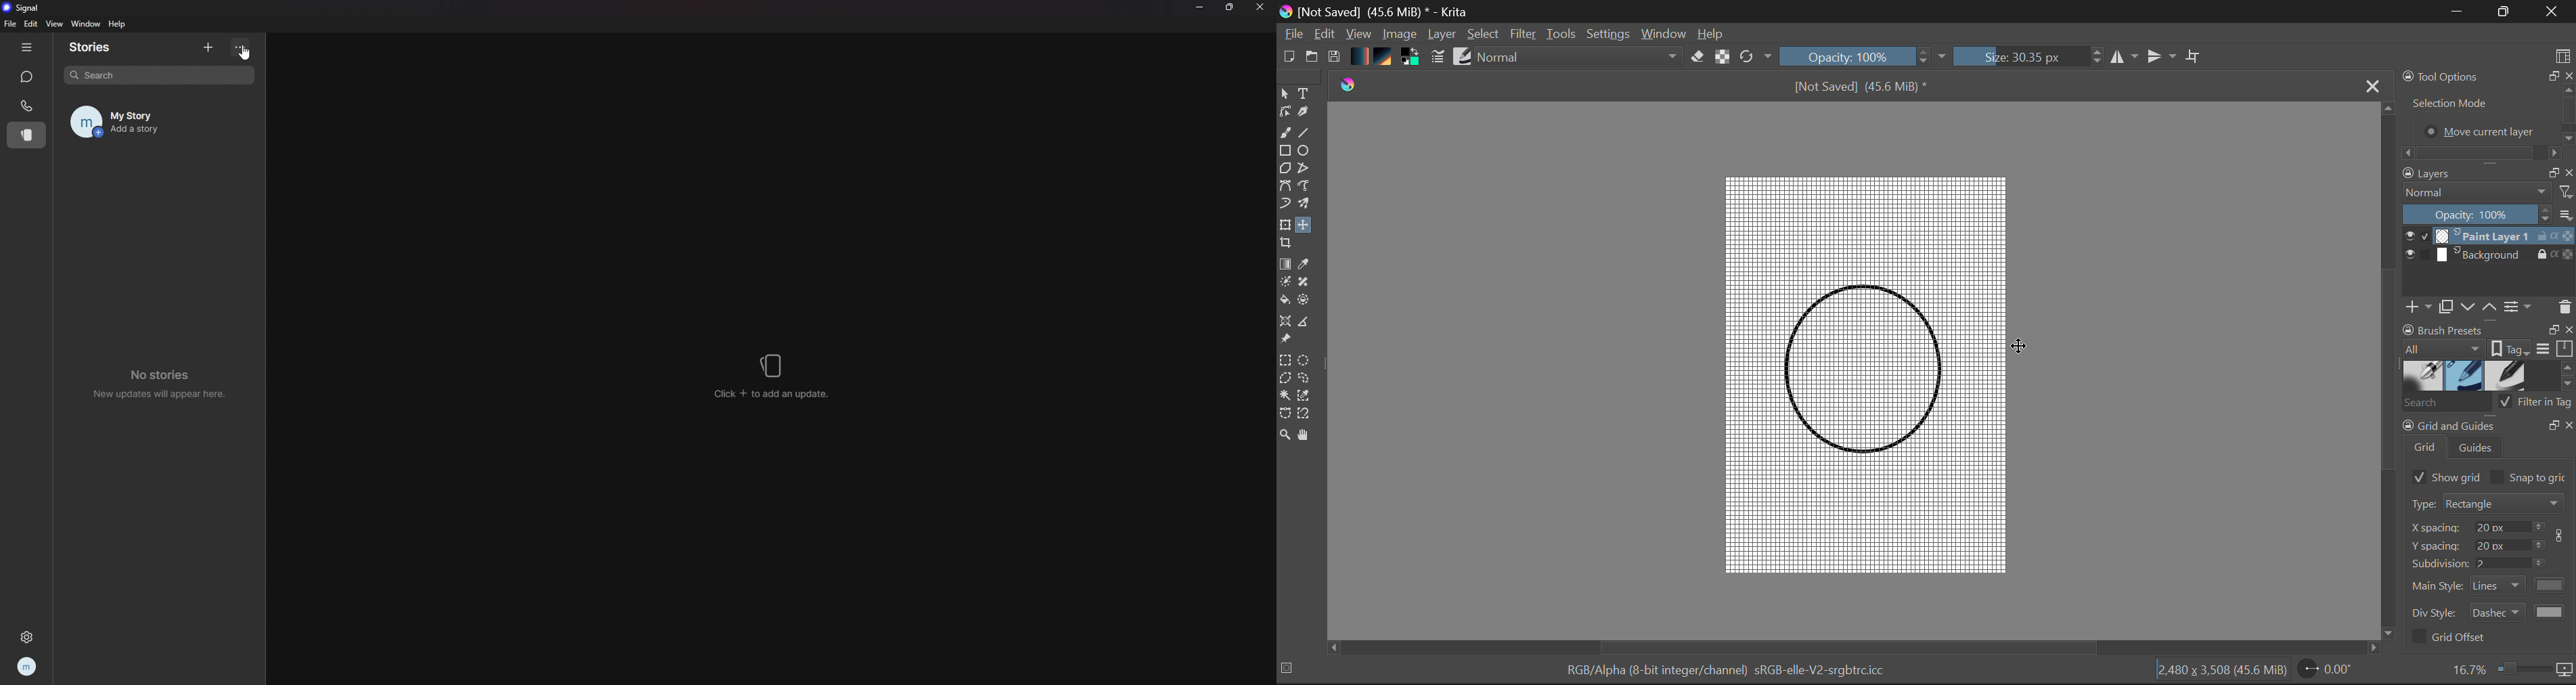 The image size is (2576, 700). What do you see at coordinates (142, 122) in the screenshot?
I see `my story add a story` at bounding box center [142, 122].